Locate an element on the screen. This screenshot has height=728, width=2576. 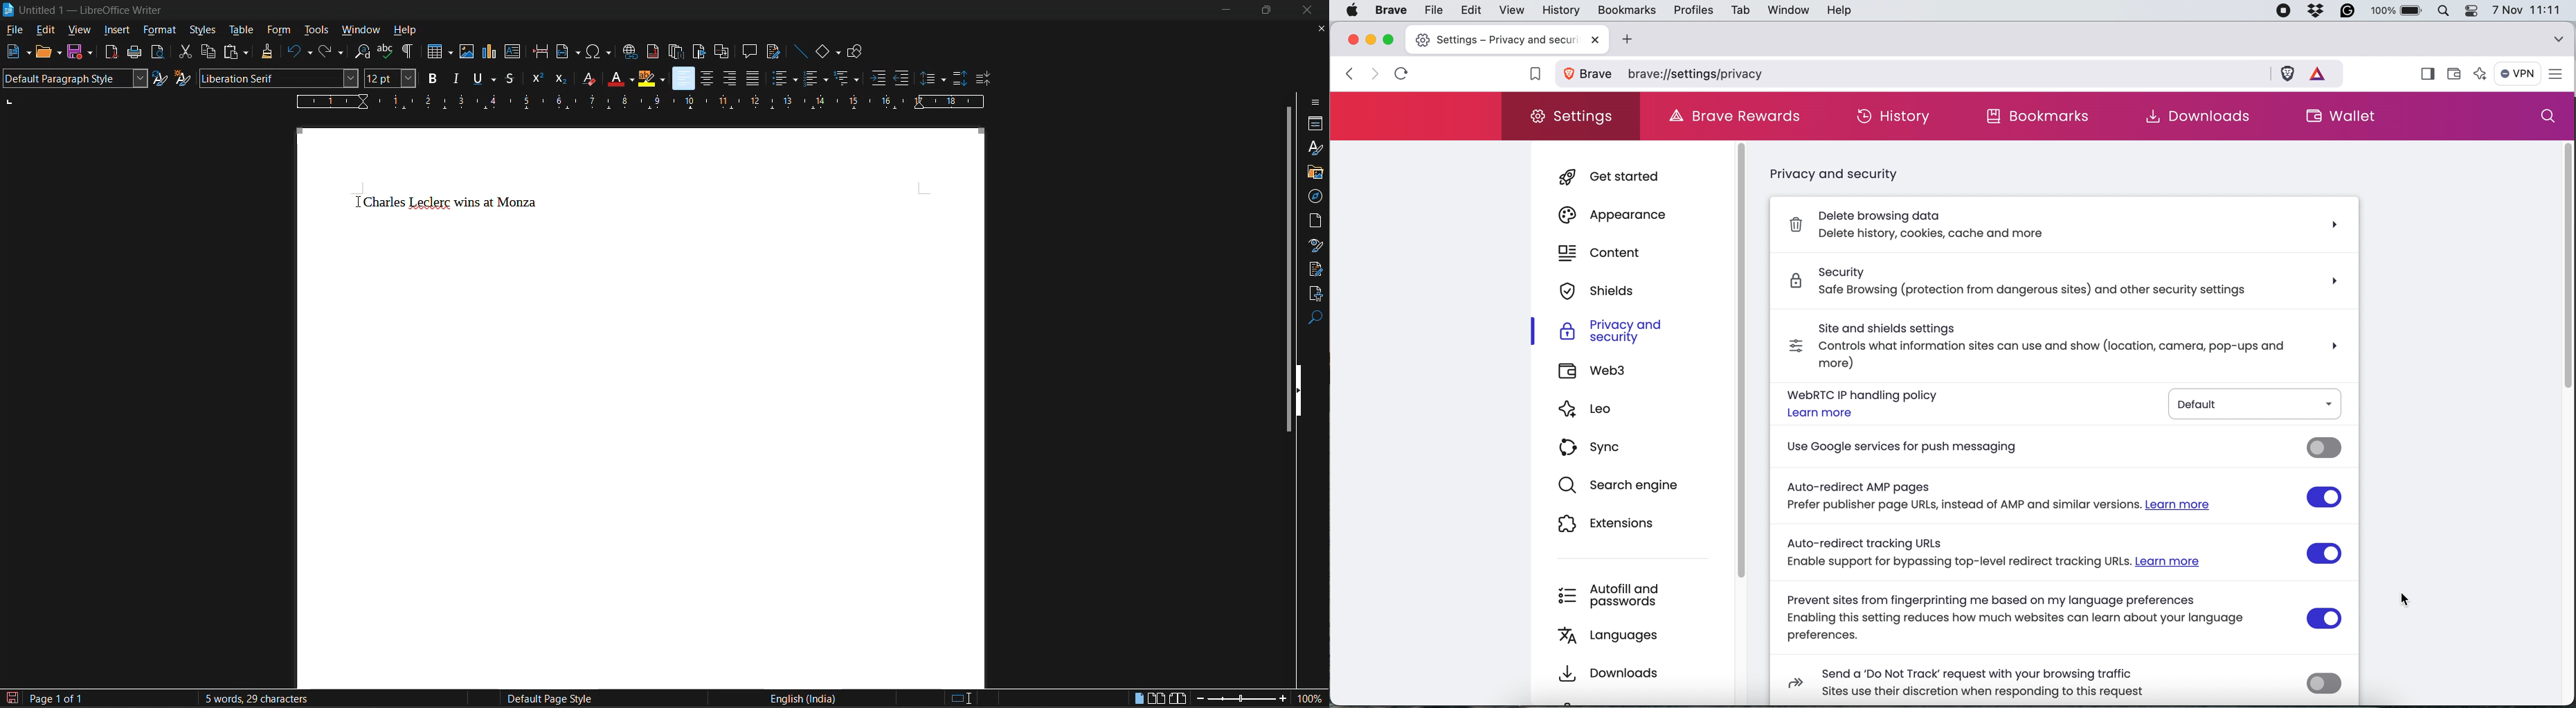
toggle print preview is located at coordinates (156, 51).